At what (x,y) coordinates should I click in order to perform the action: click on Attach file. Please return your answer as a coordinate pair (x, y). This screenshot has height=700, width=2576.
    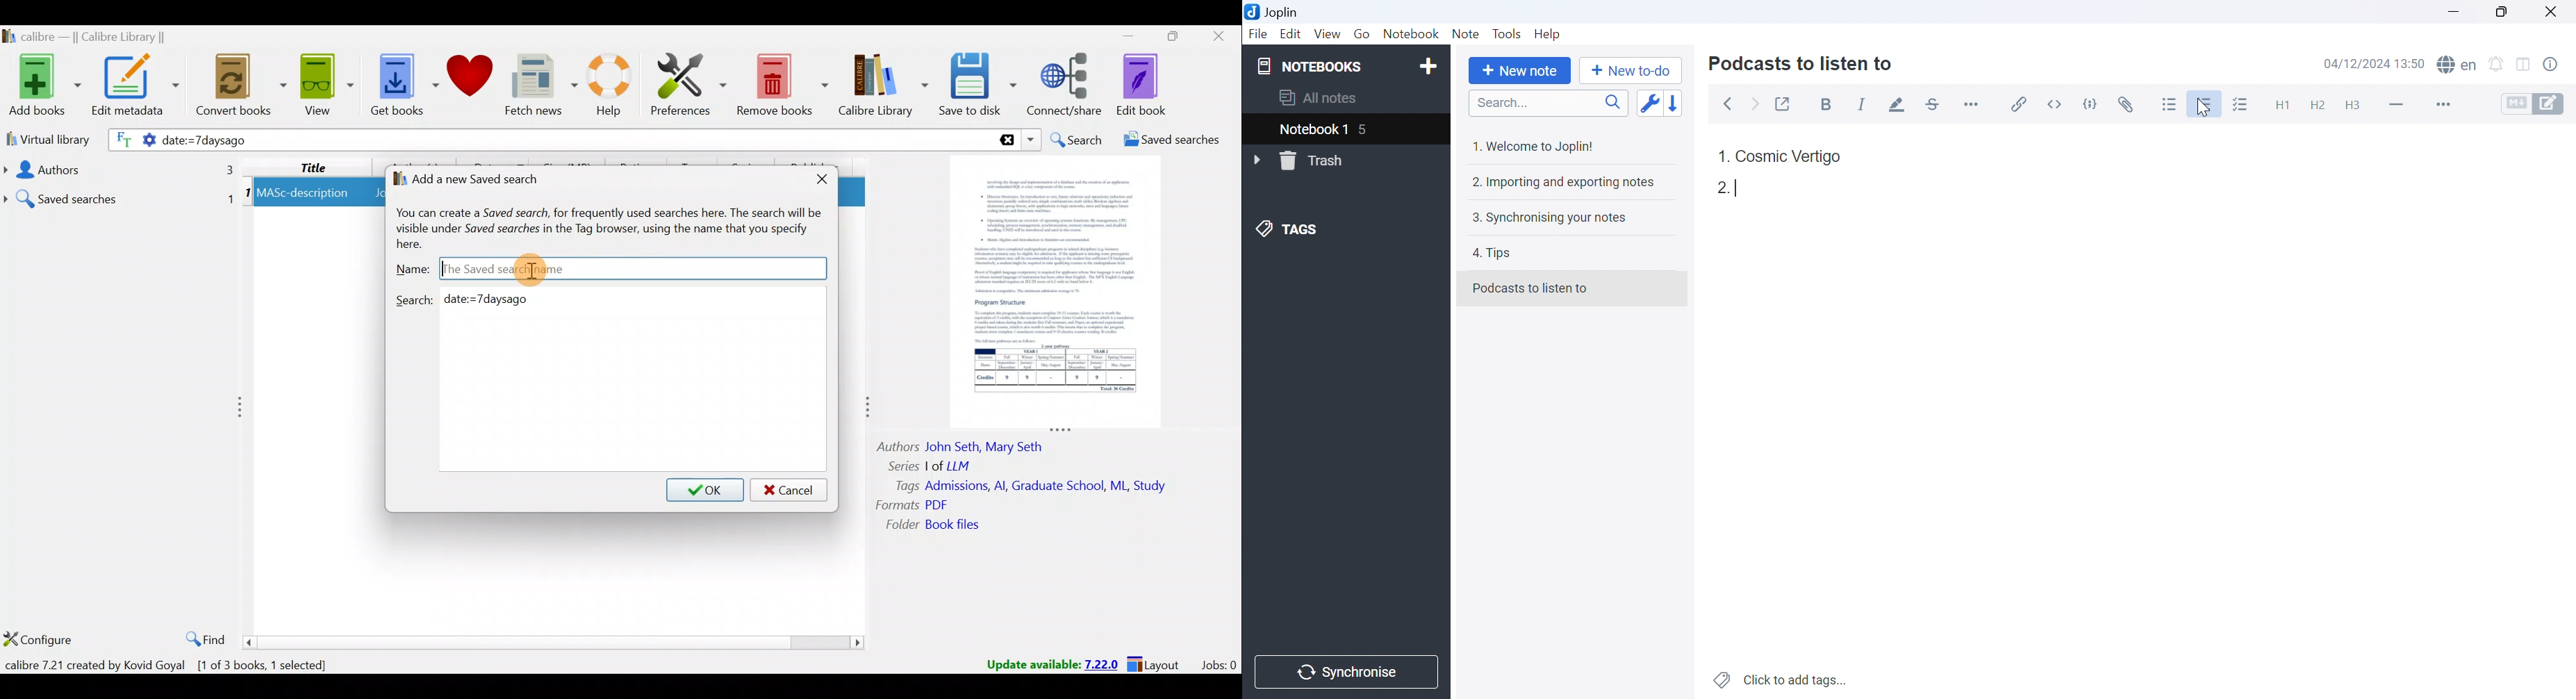
    Looking at the image, I should click on (2128, 102).